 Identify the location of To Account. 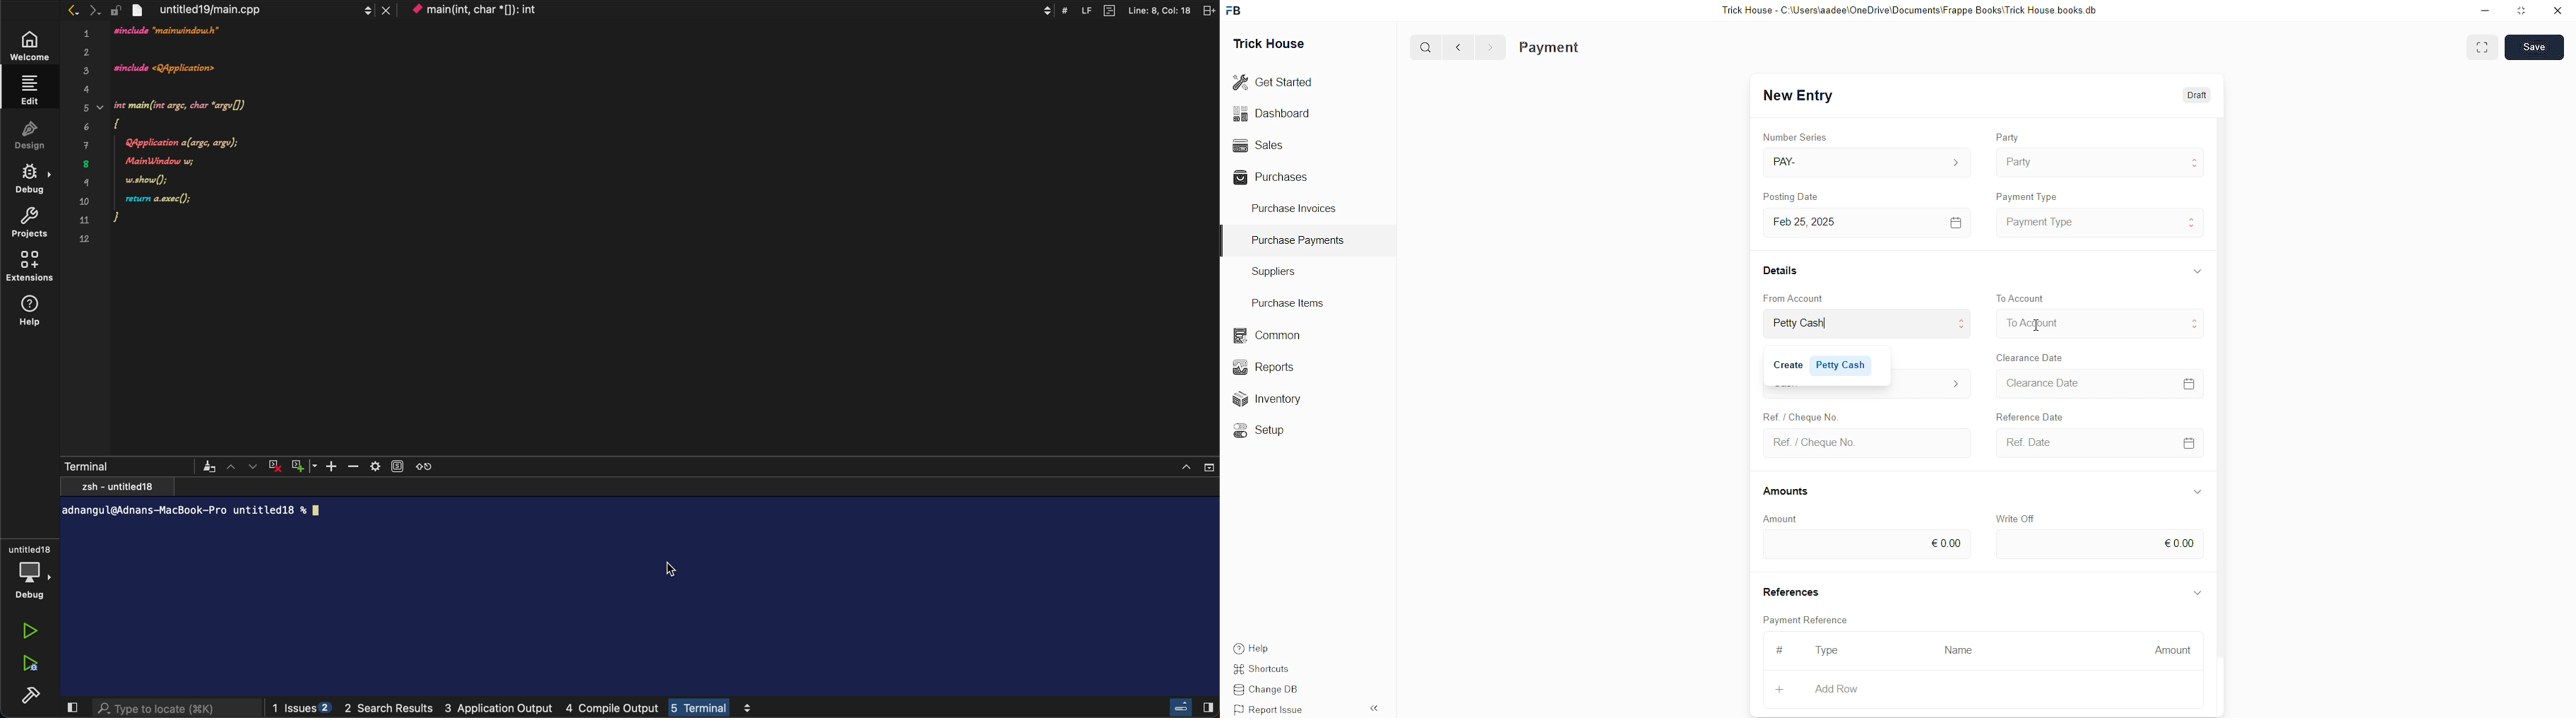
(2024, 297).